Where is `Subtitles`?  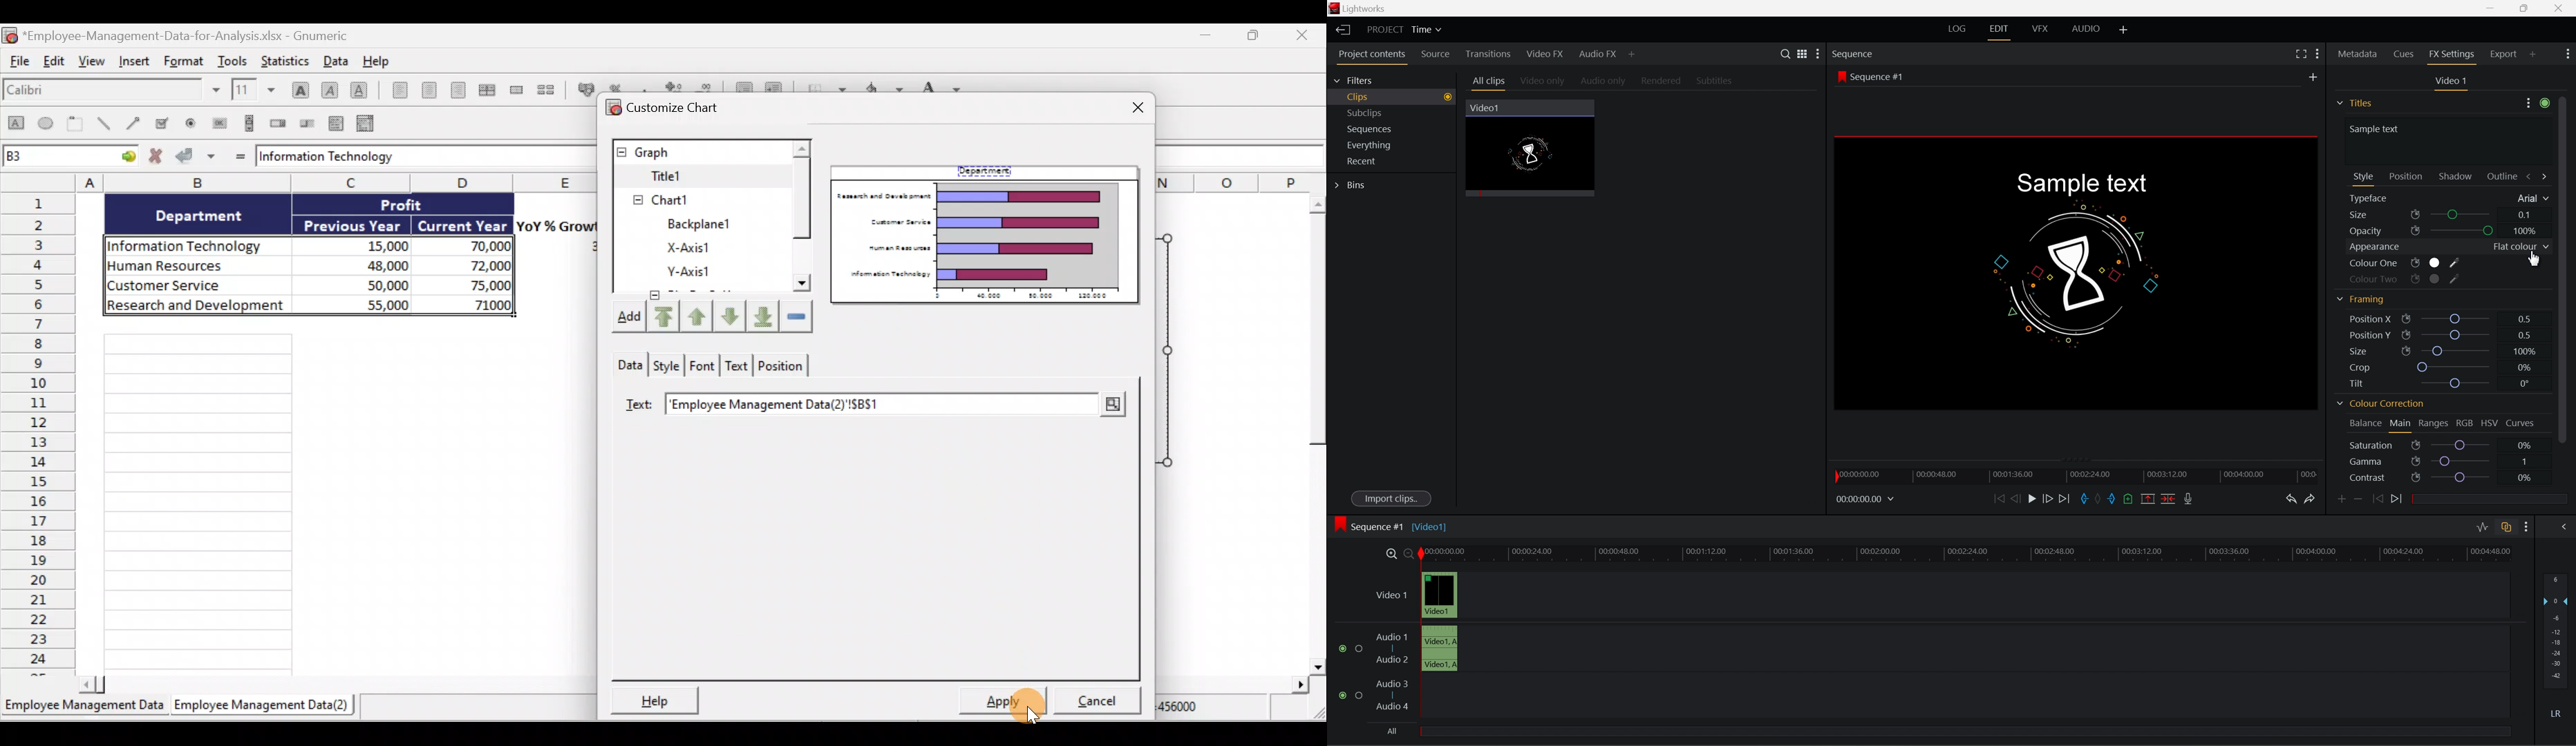 Subtitles is located at coordinates (1715, 80).